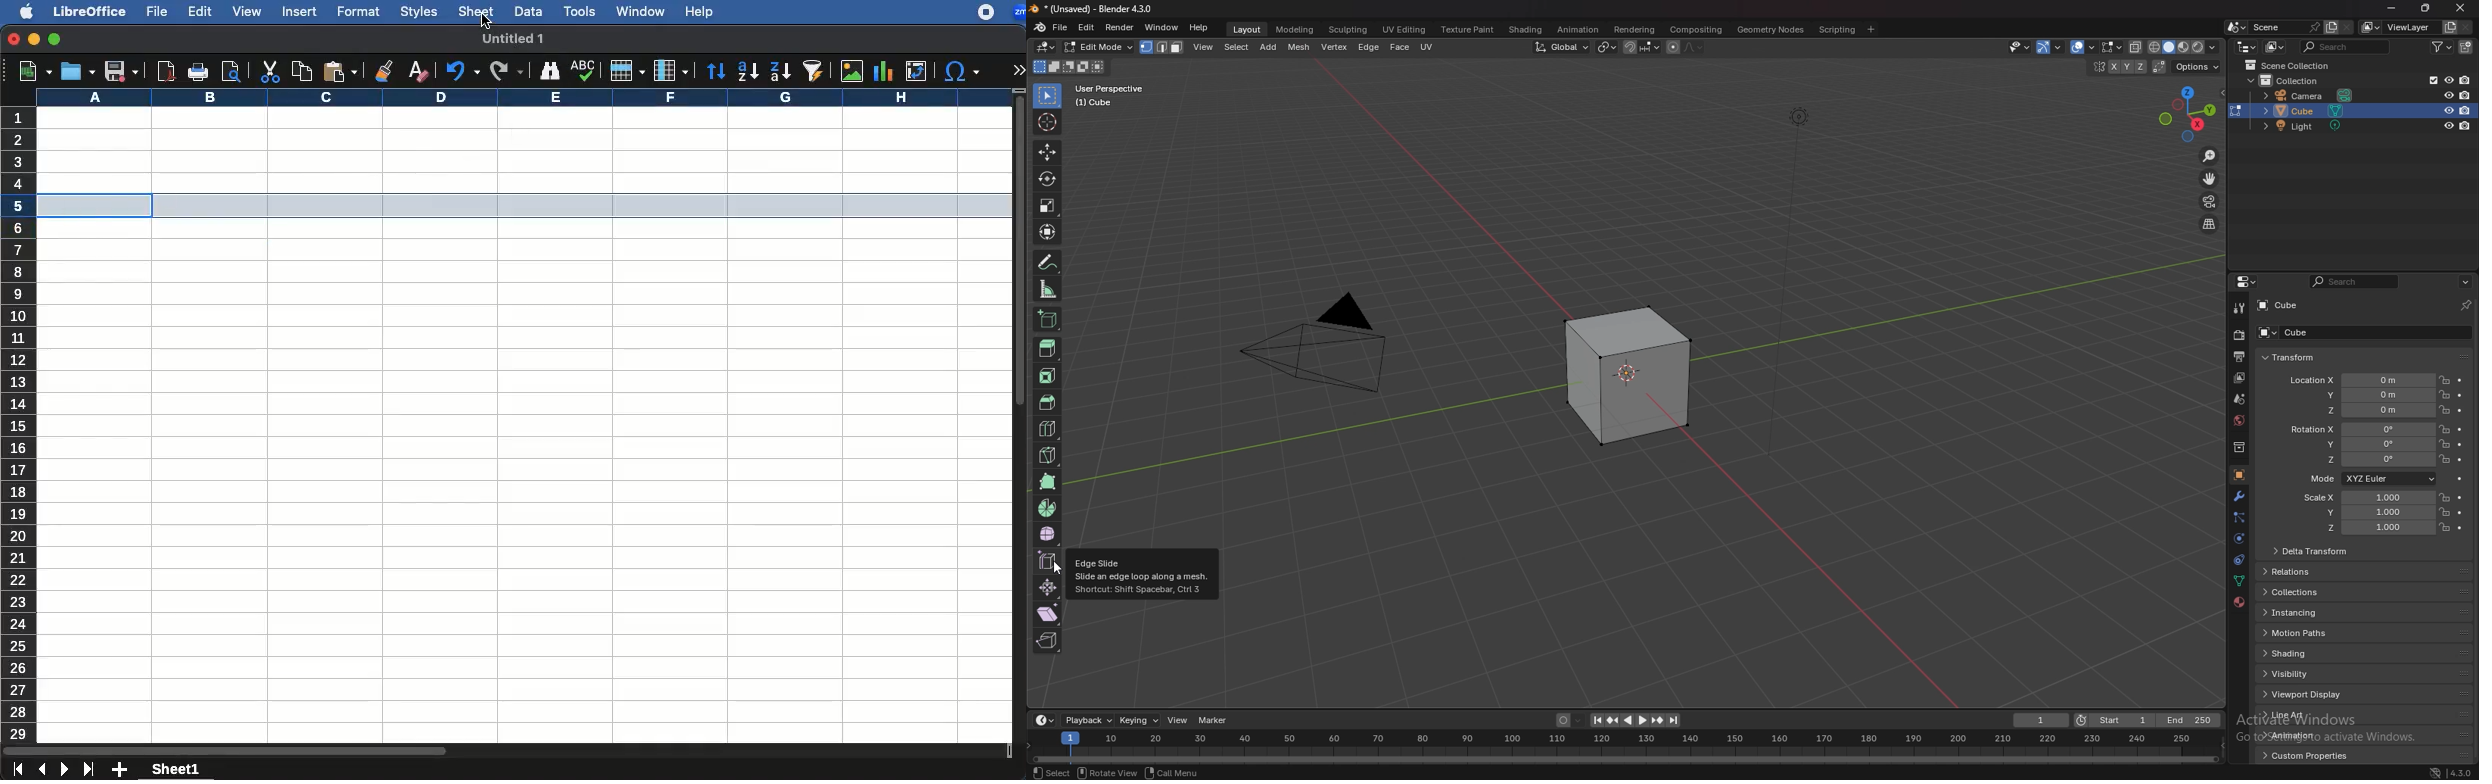 The height and width of the screenshot is (784, 2492). What do you see at coordinates (2467, 110) in the screenshot?
I see `disable in render` at bounding box center [2467, 110].